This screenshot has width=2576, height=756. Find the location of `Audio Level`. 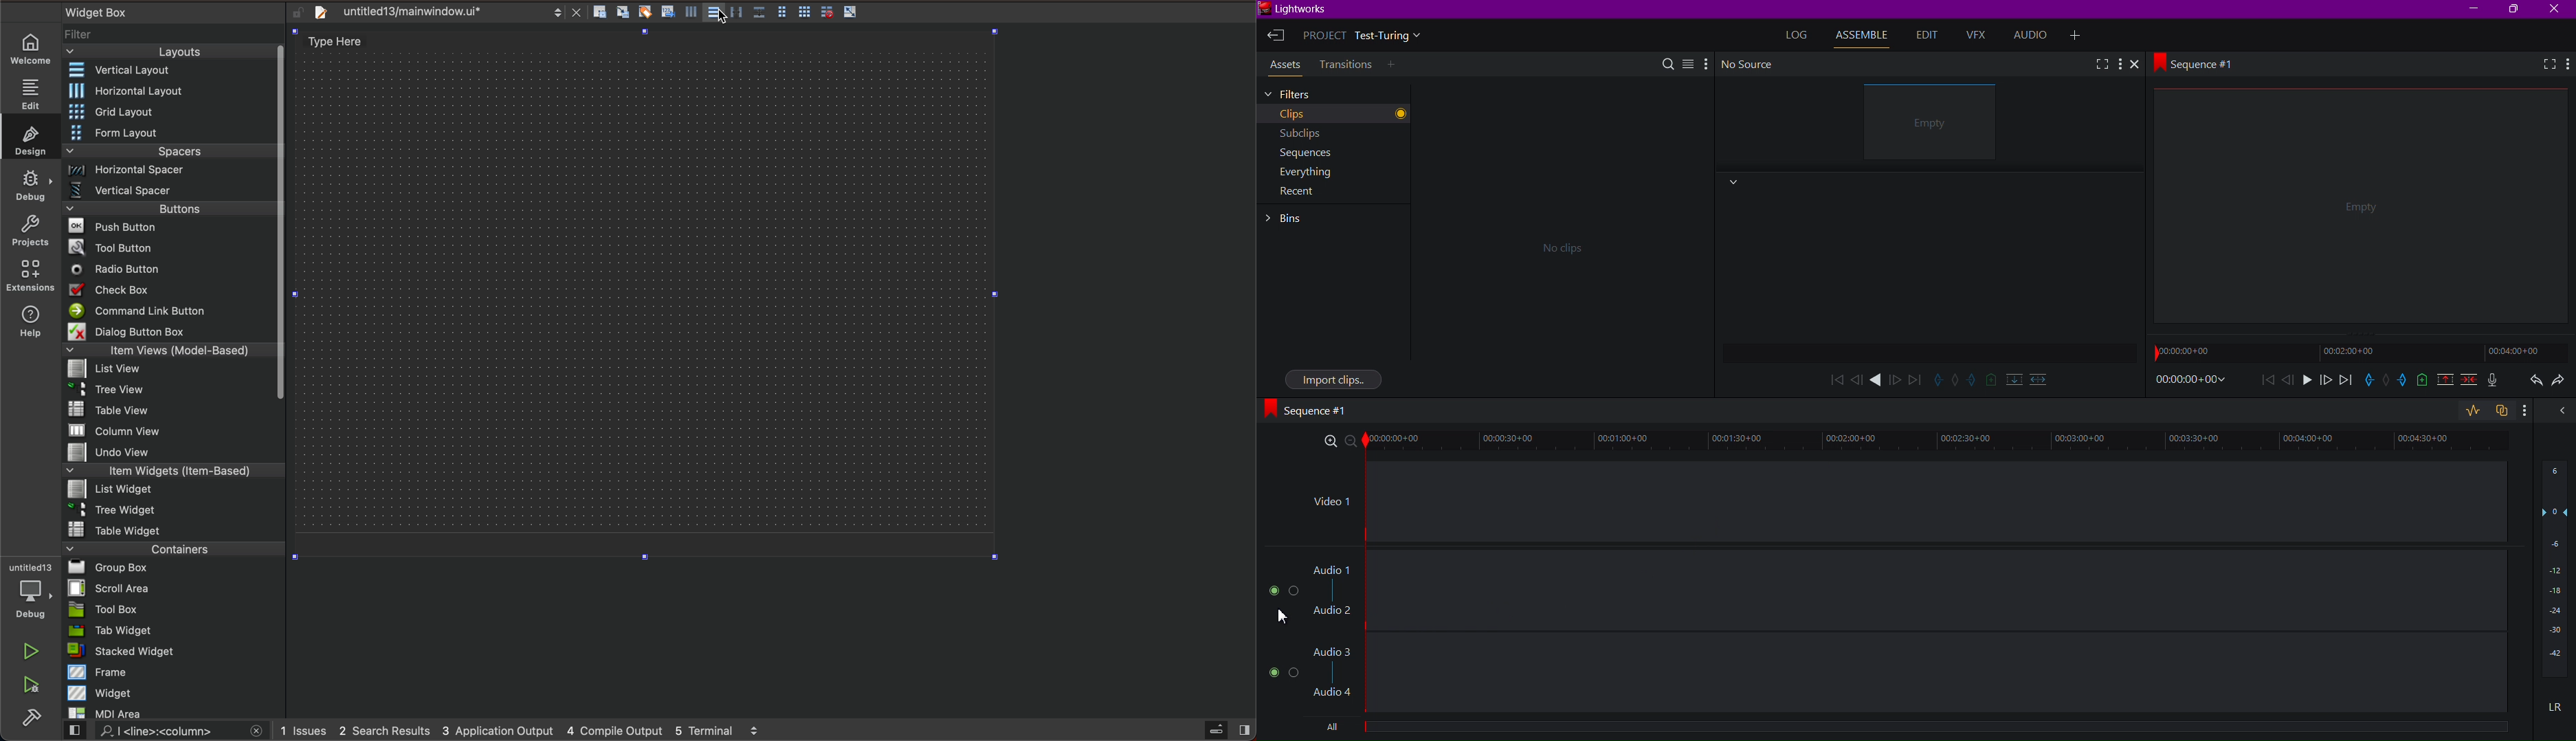

Audio Level is located at coordinates (2555, 574).